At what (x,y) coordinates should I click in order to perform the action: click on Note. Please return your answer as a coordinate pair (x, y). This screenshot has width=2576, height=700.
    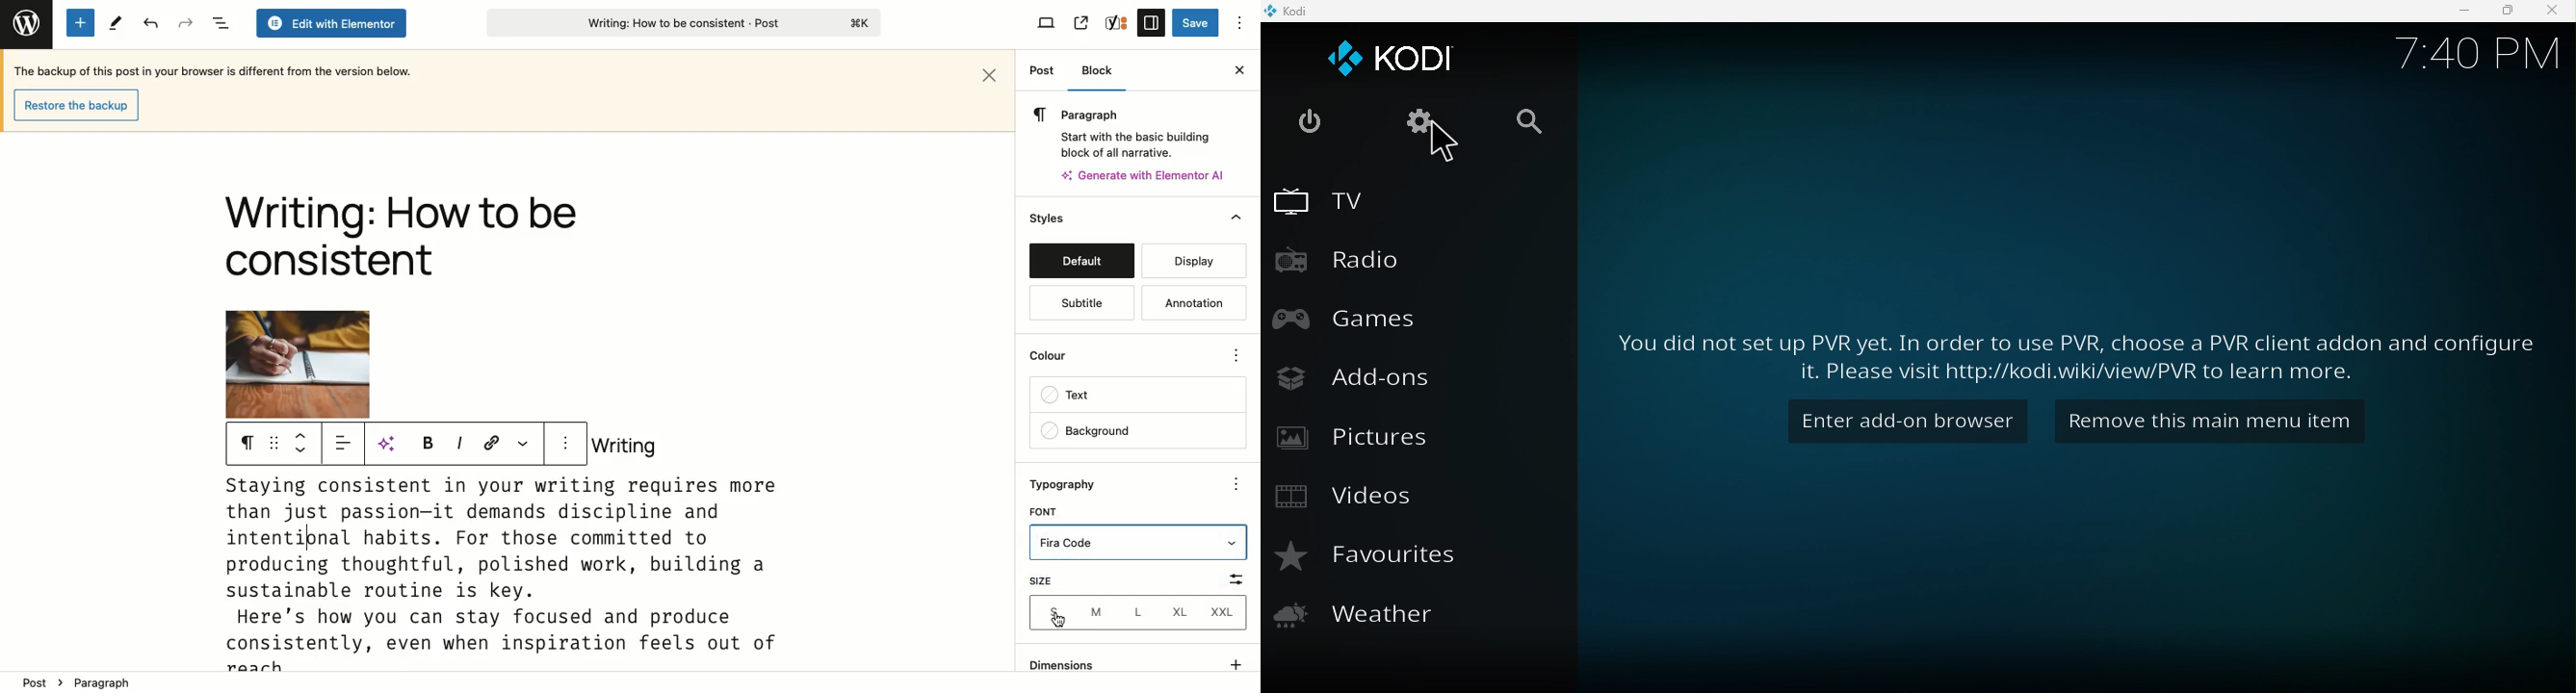
    Looking at the image, I should click on (2080, 348).